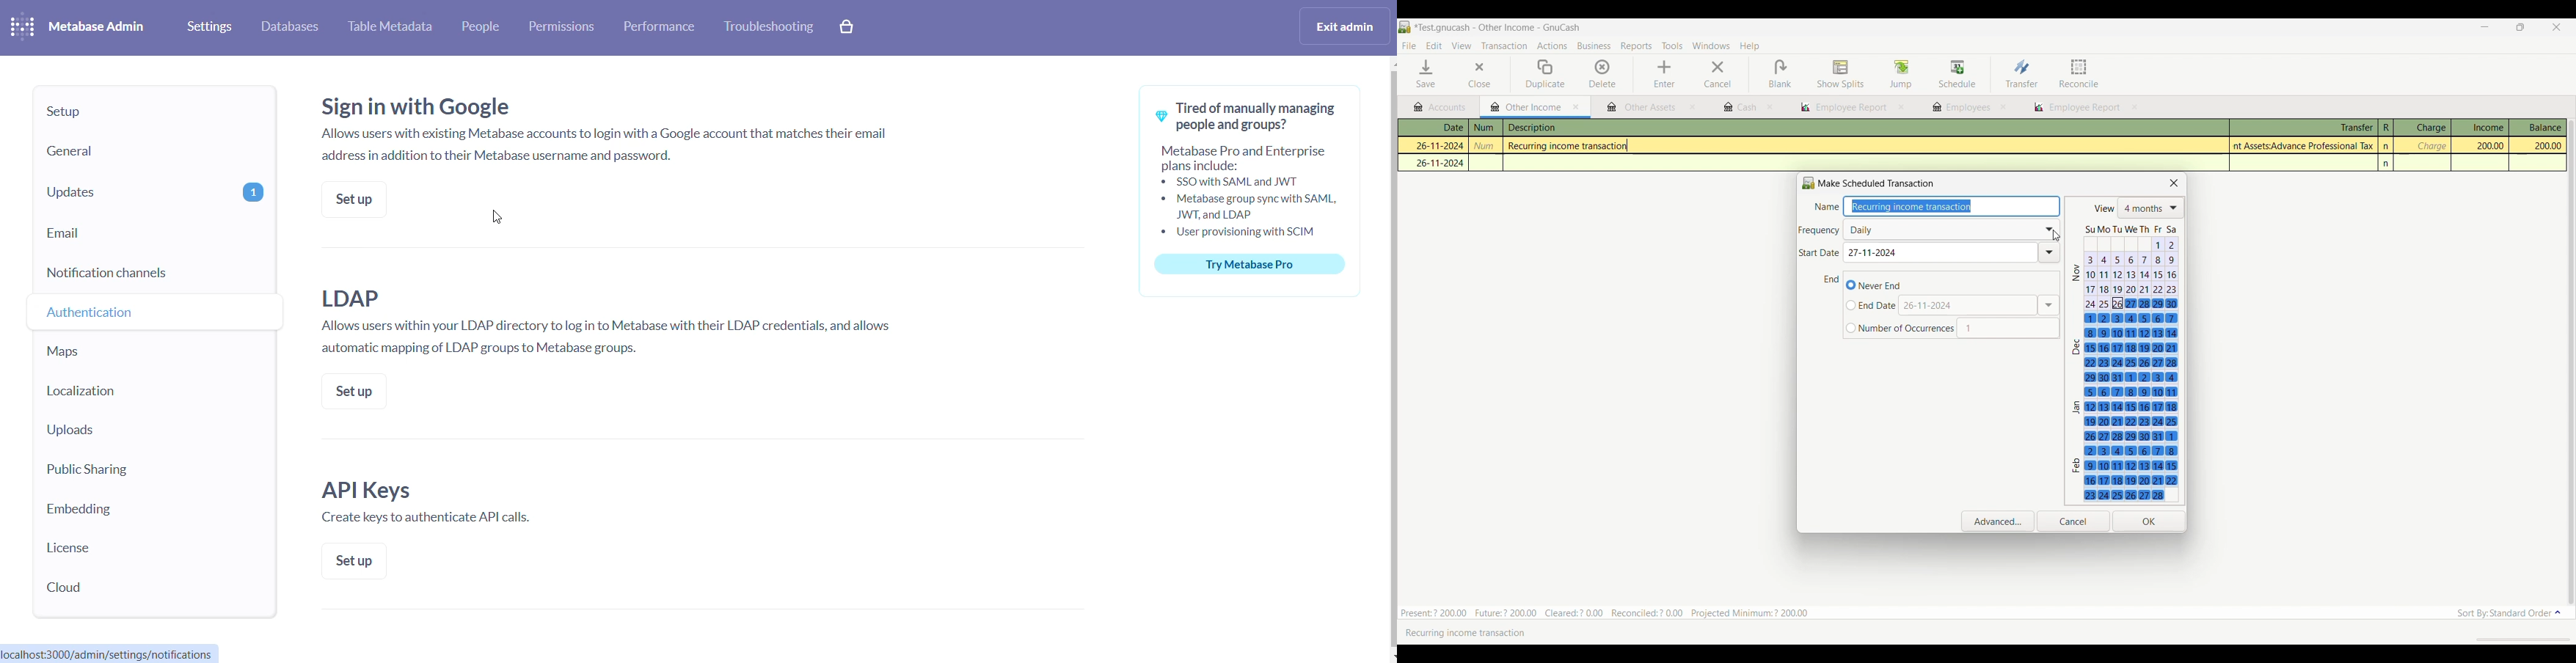 This screenshot has height=672, width=2576. I want to click on Input occurrences manually, so click(2008, 328).